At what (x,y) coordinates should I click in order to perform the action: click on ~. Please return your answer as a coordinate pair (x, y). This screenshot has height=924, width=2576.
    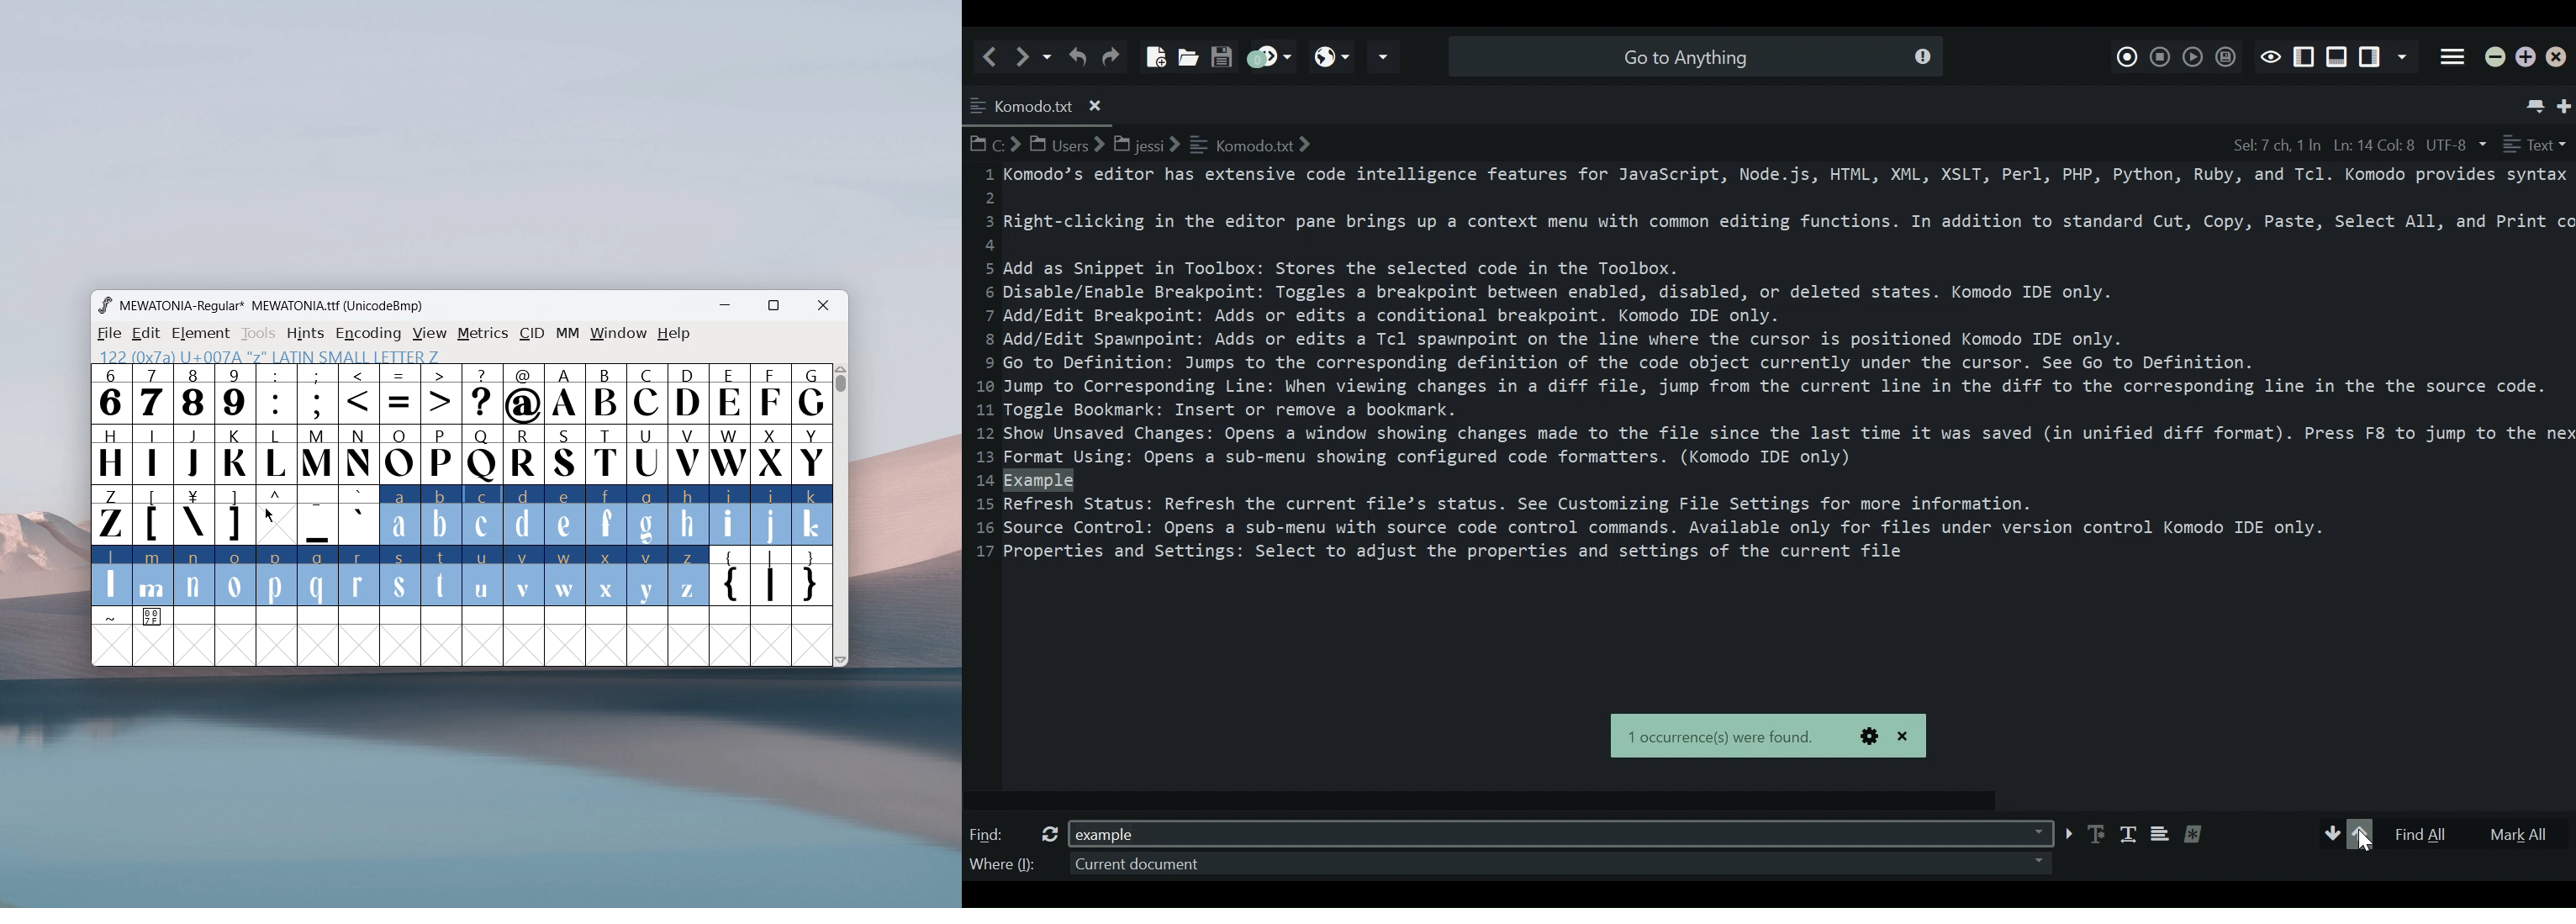
    Looking at the image, I should click on (112, 617).